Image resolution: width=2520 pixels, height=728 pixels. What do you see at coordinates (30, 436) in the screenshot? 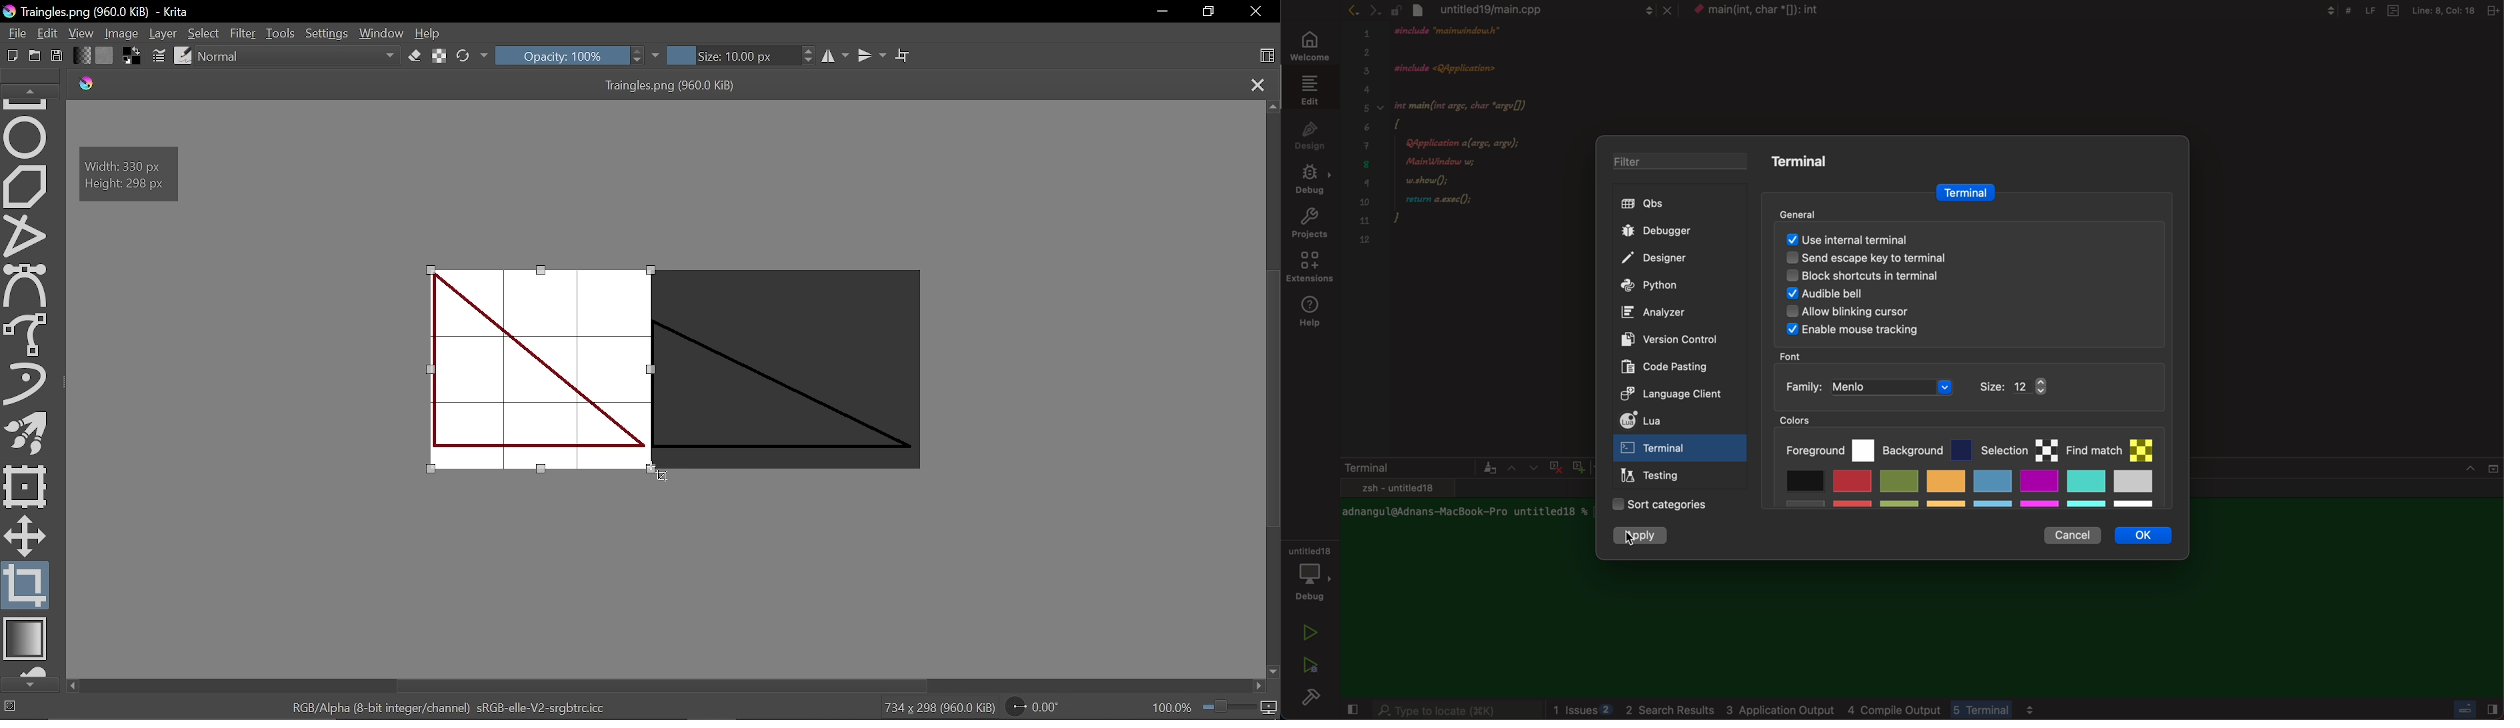
I see `Multibrush tool` at bounding box center [30, 436].